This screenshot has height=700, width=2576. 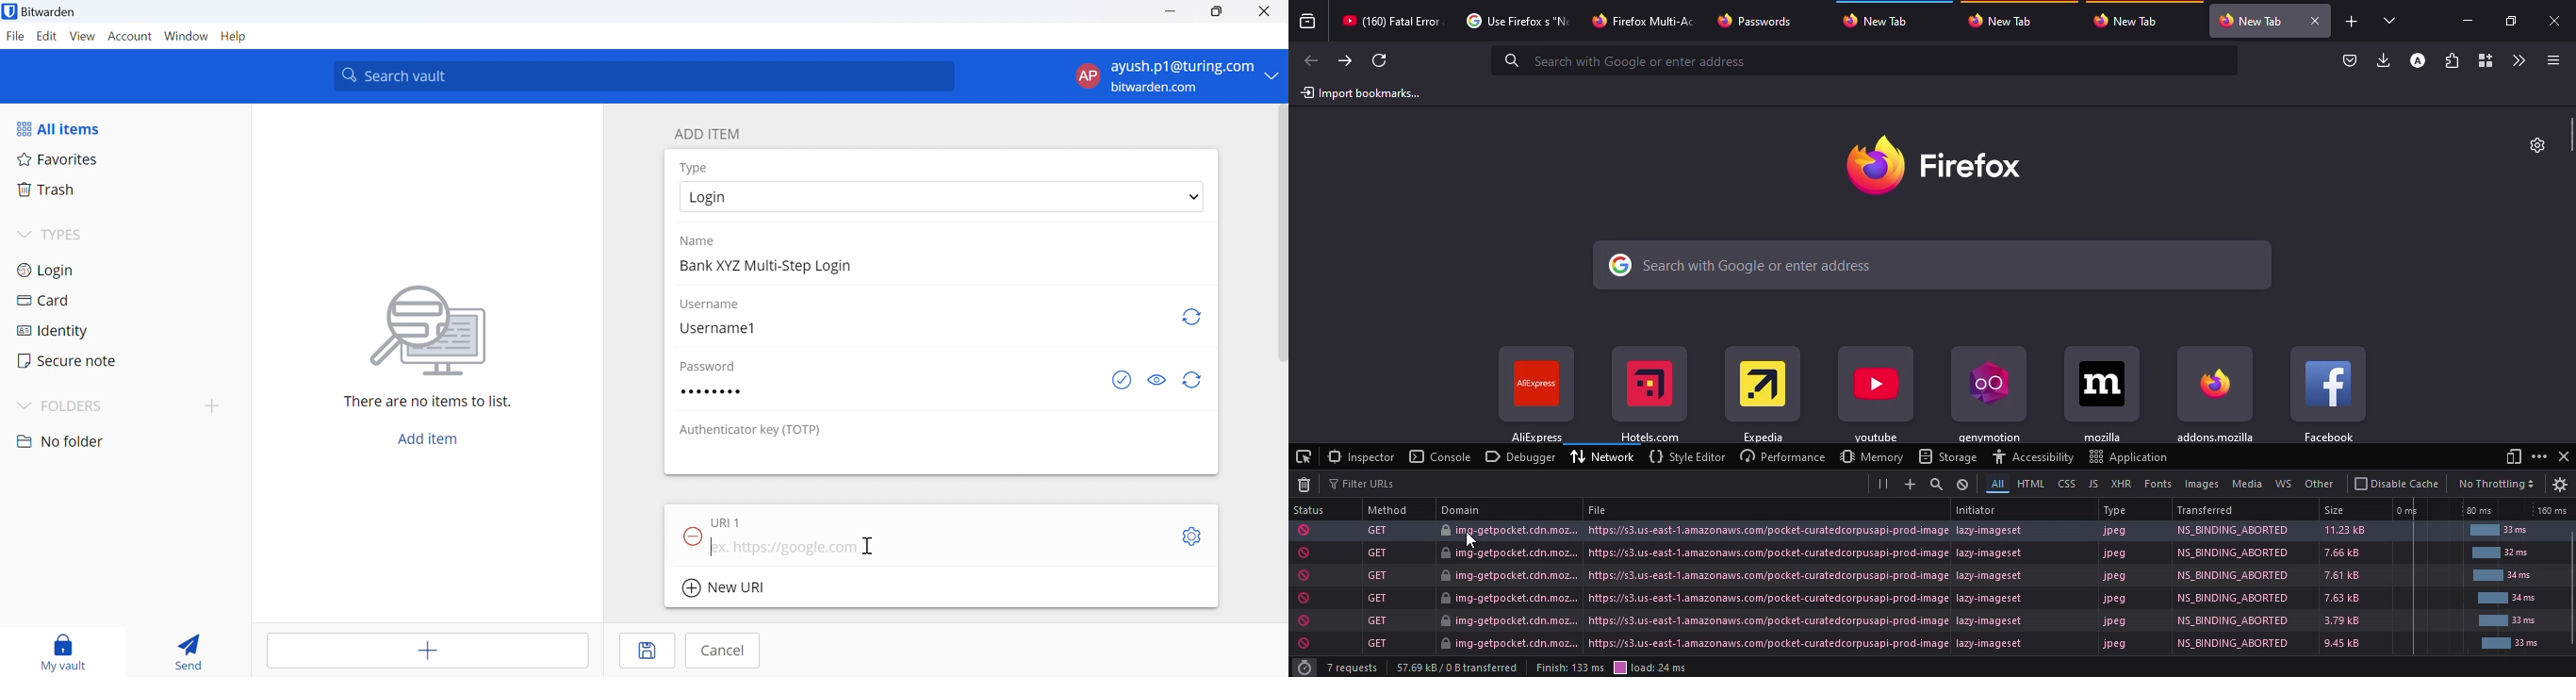 What do you see at coordinates (2471, 22) in the screenshot?
I see `minimize` at bounding box center [2471, 22].